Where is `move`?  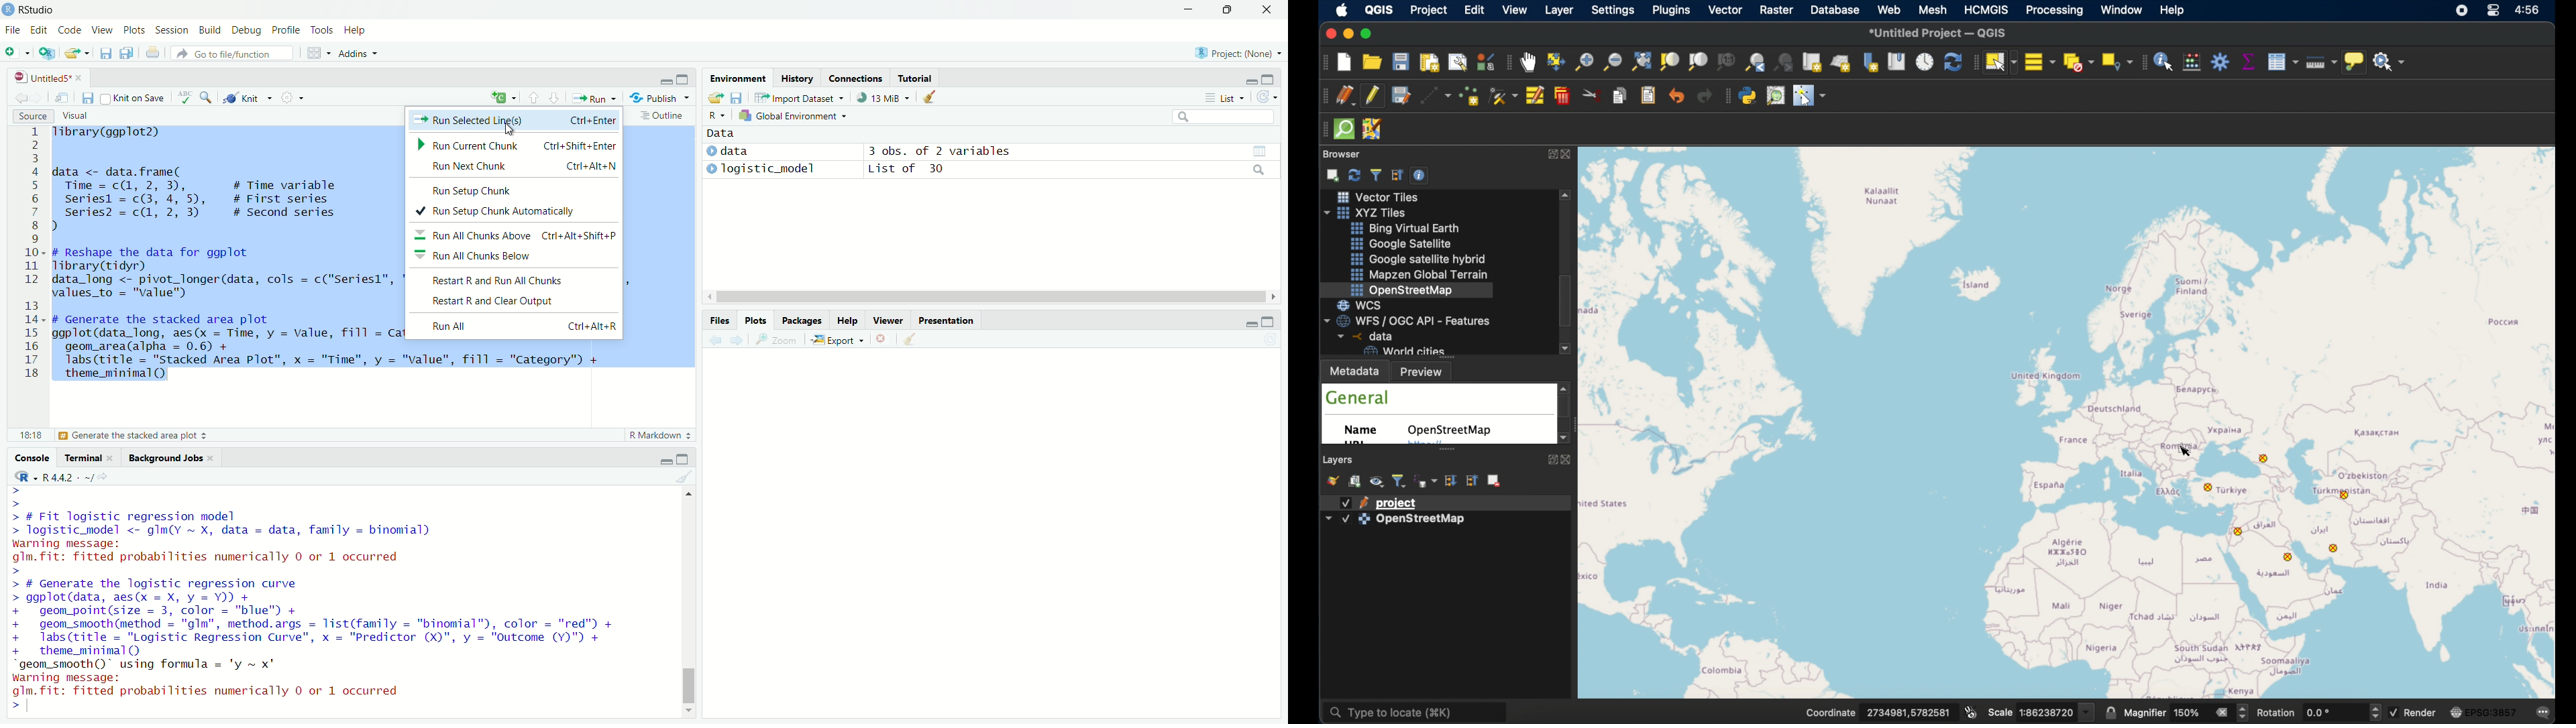 move is located at coordinates (63, 97).